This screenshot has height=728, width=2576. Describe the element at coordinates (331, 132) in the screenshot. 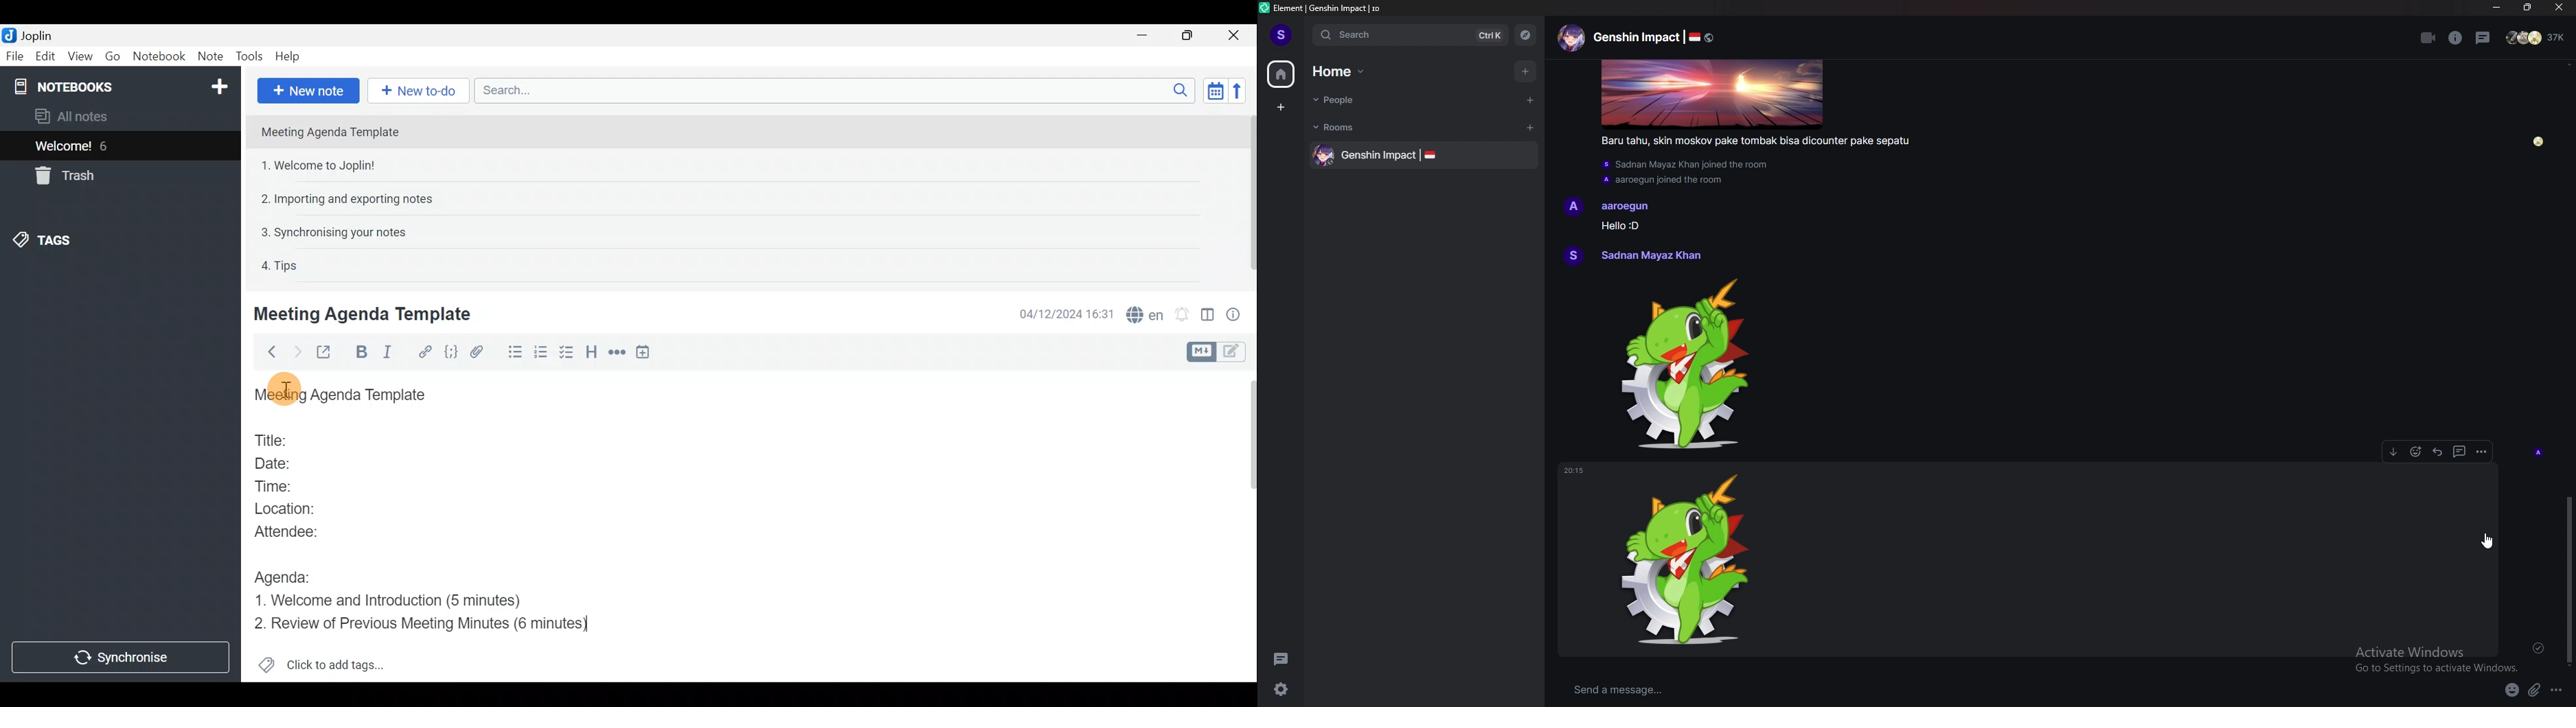

I see `Meeting Agenda Template` at that location.